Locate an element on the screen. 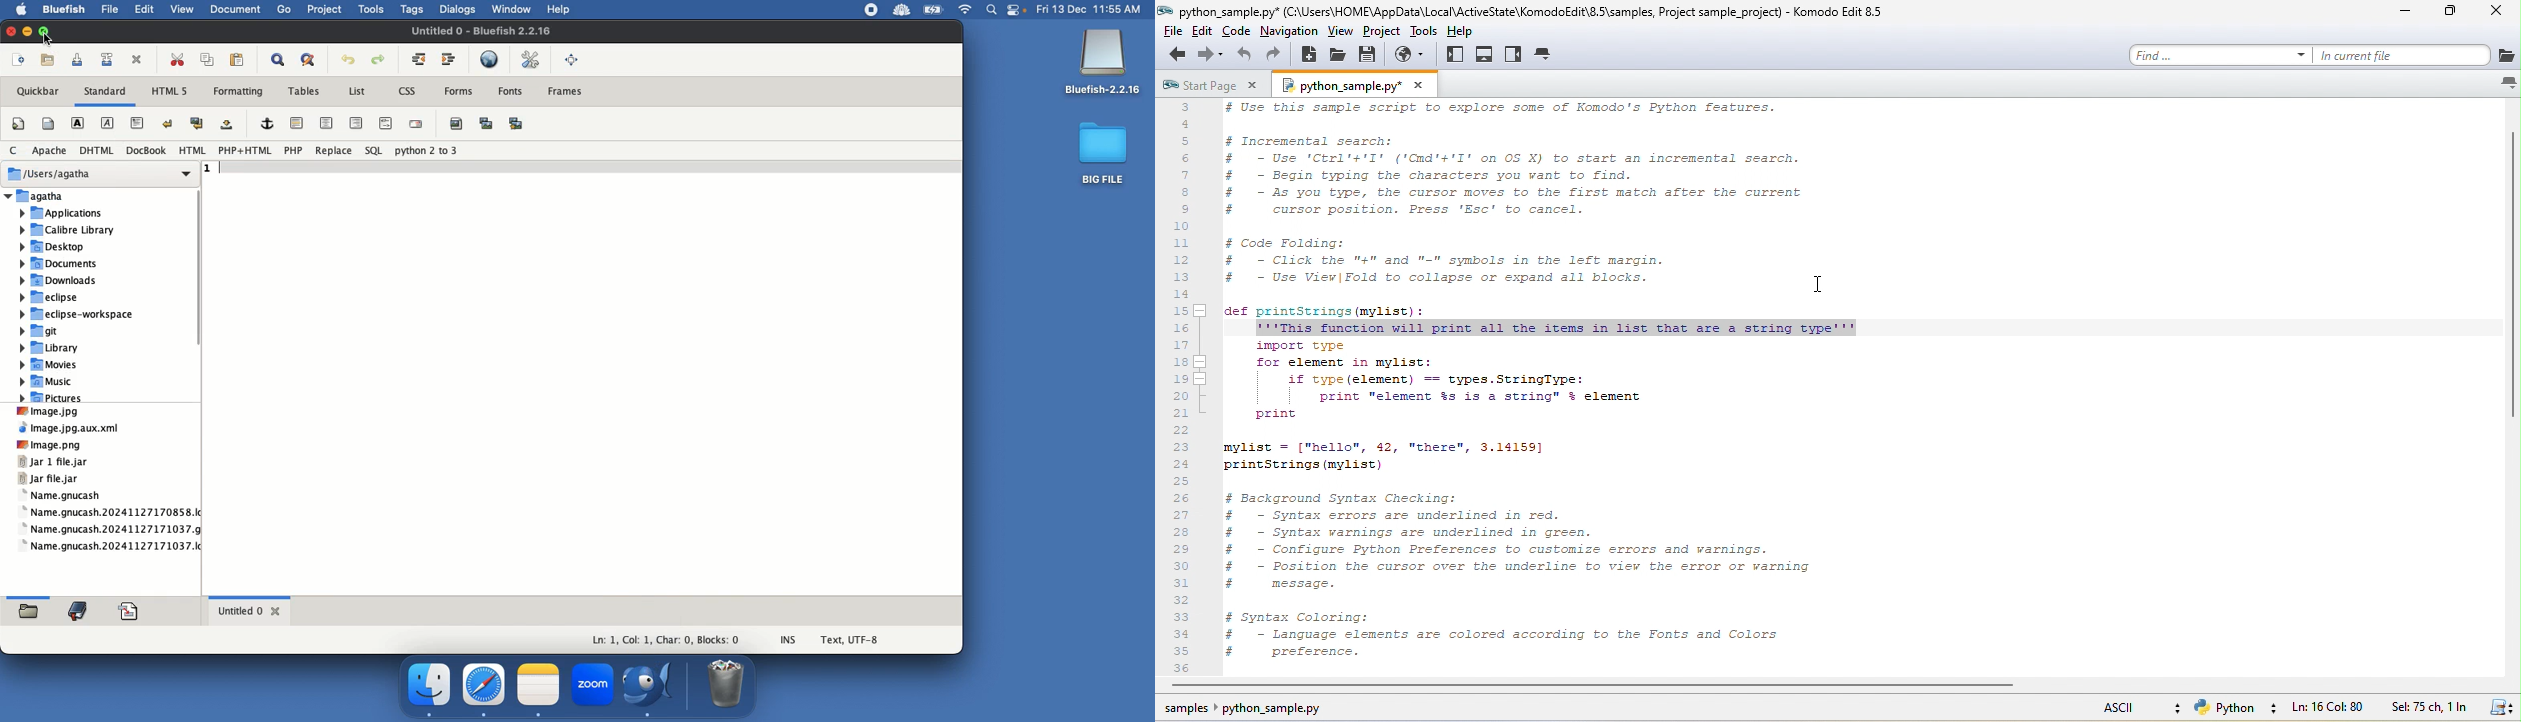 The height and width of the screenshot is (728, 2548). DocBook is located at coordinates (147, 152).